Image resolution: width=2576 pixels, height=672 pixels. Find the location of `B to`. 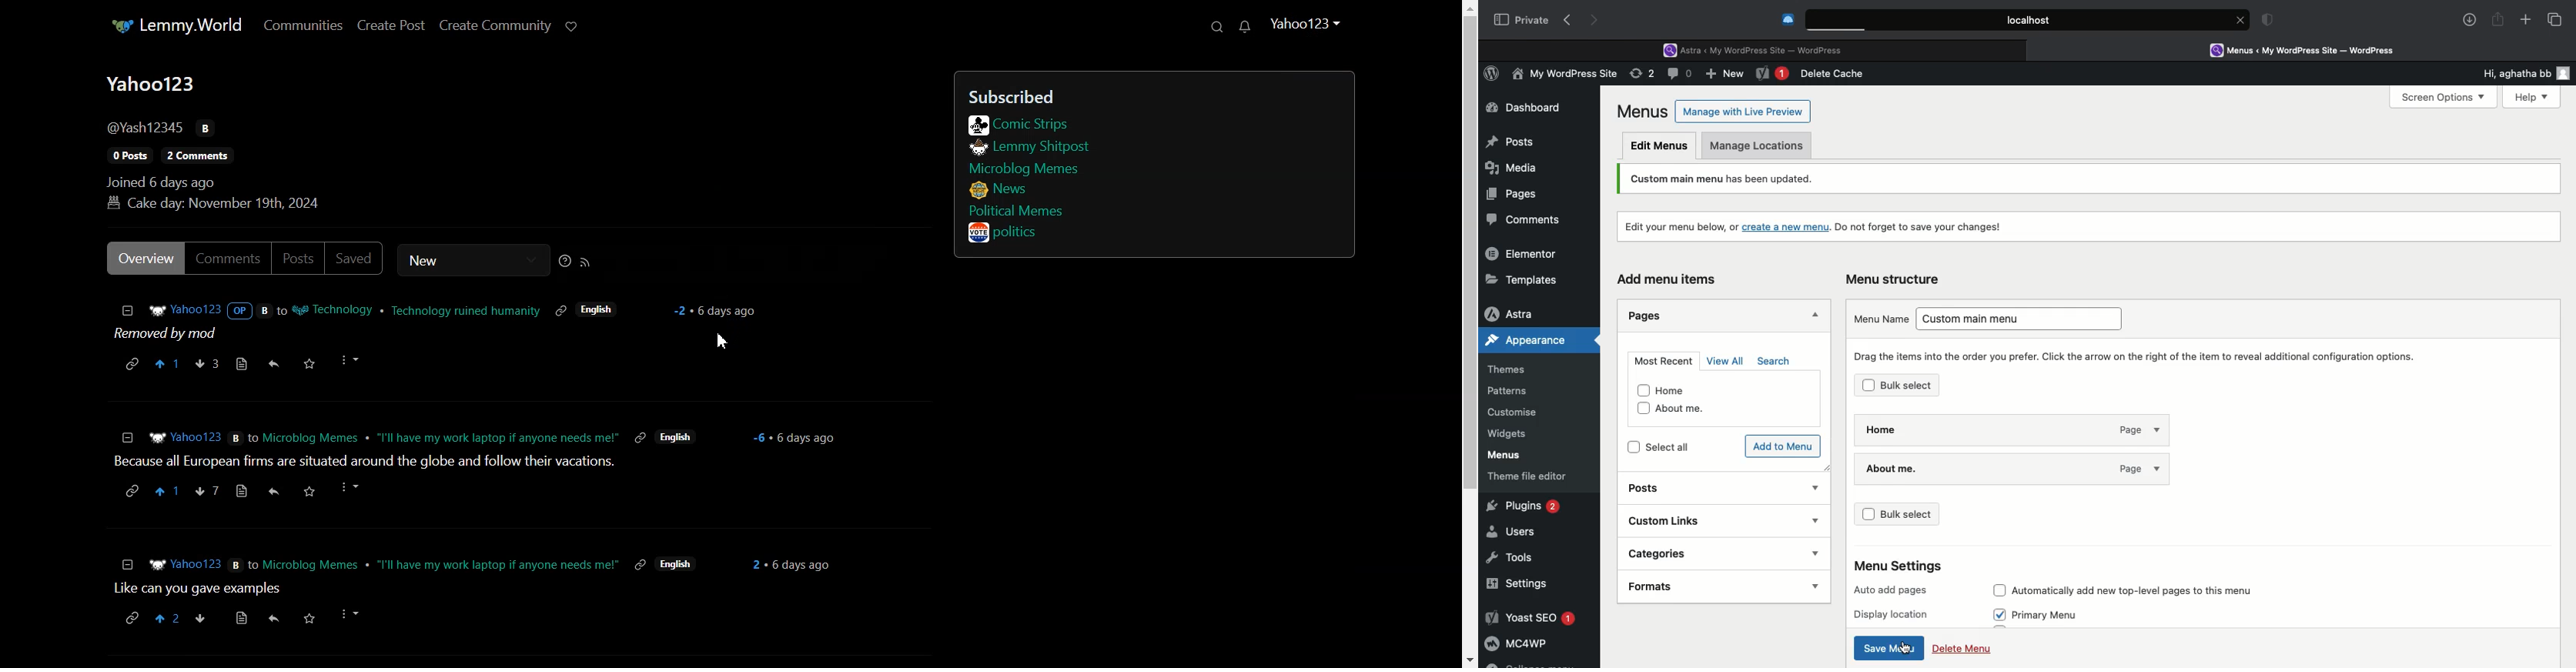

B to is located at coordinates (244, 436).